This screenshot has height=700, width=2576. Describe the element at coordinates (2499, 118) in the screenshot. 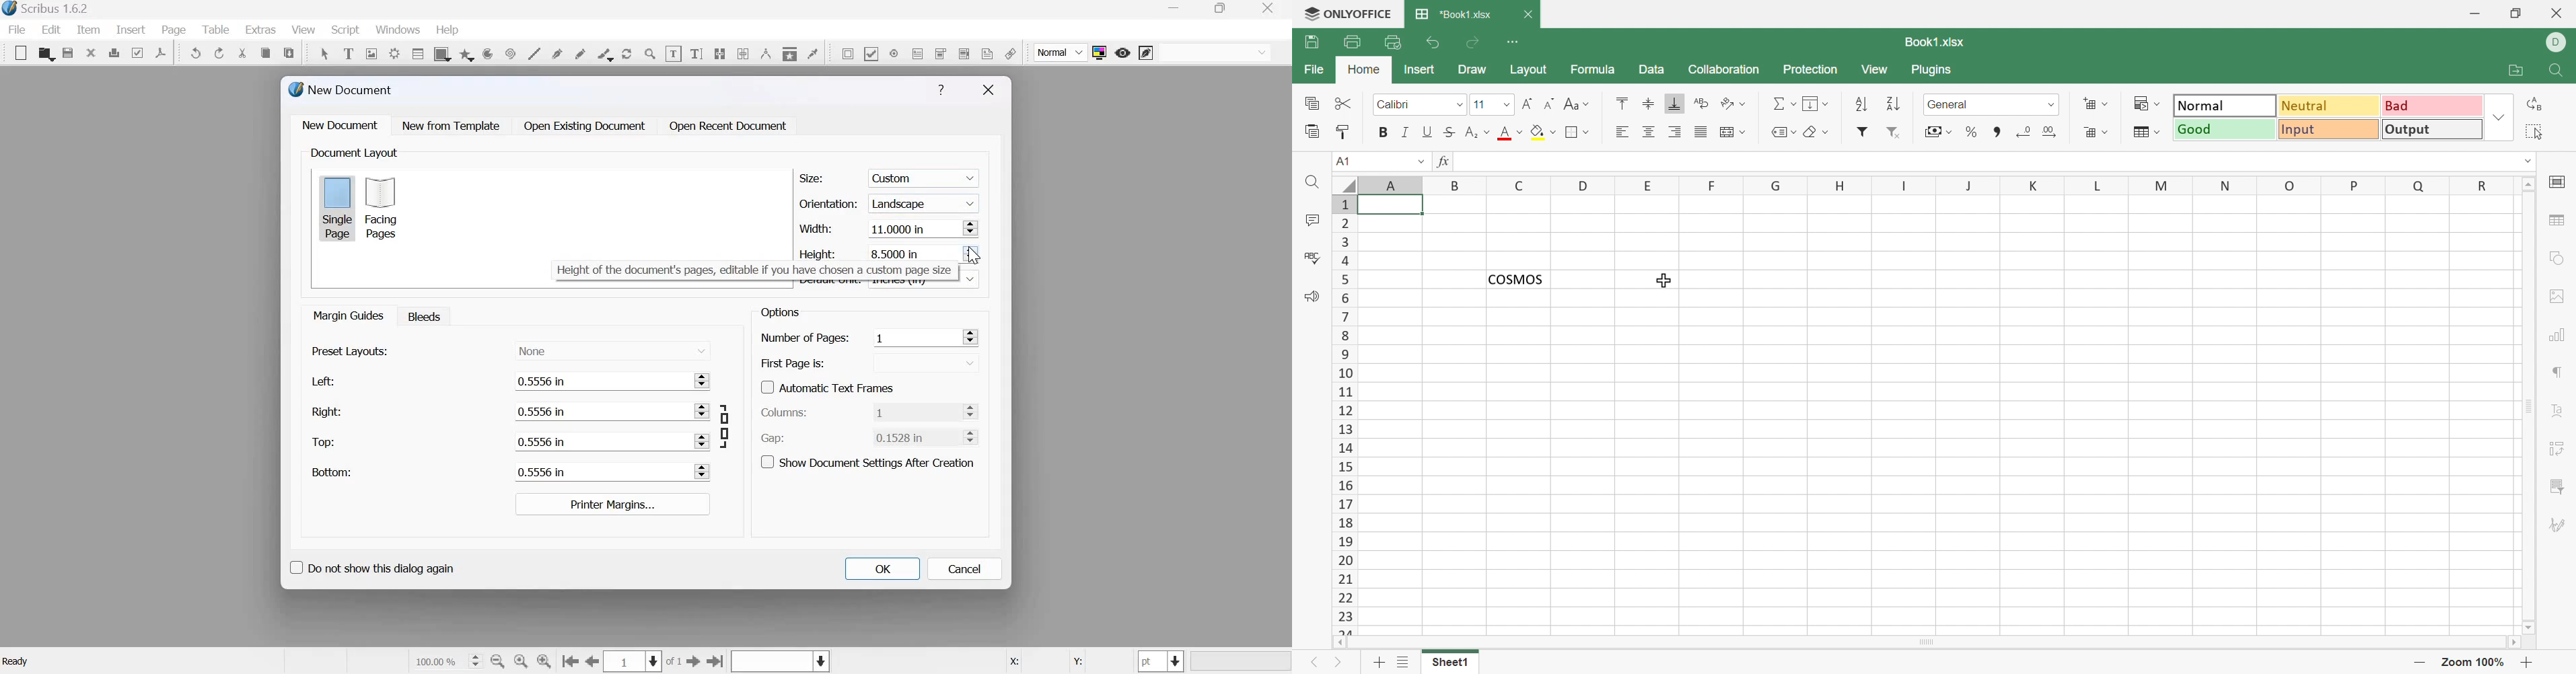

I see `Drop down` at that location.